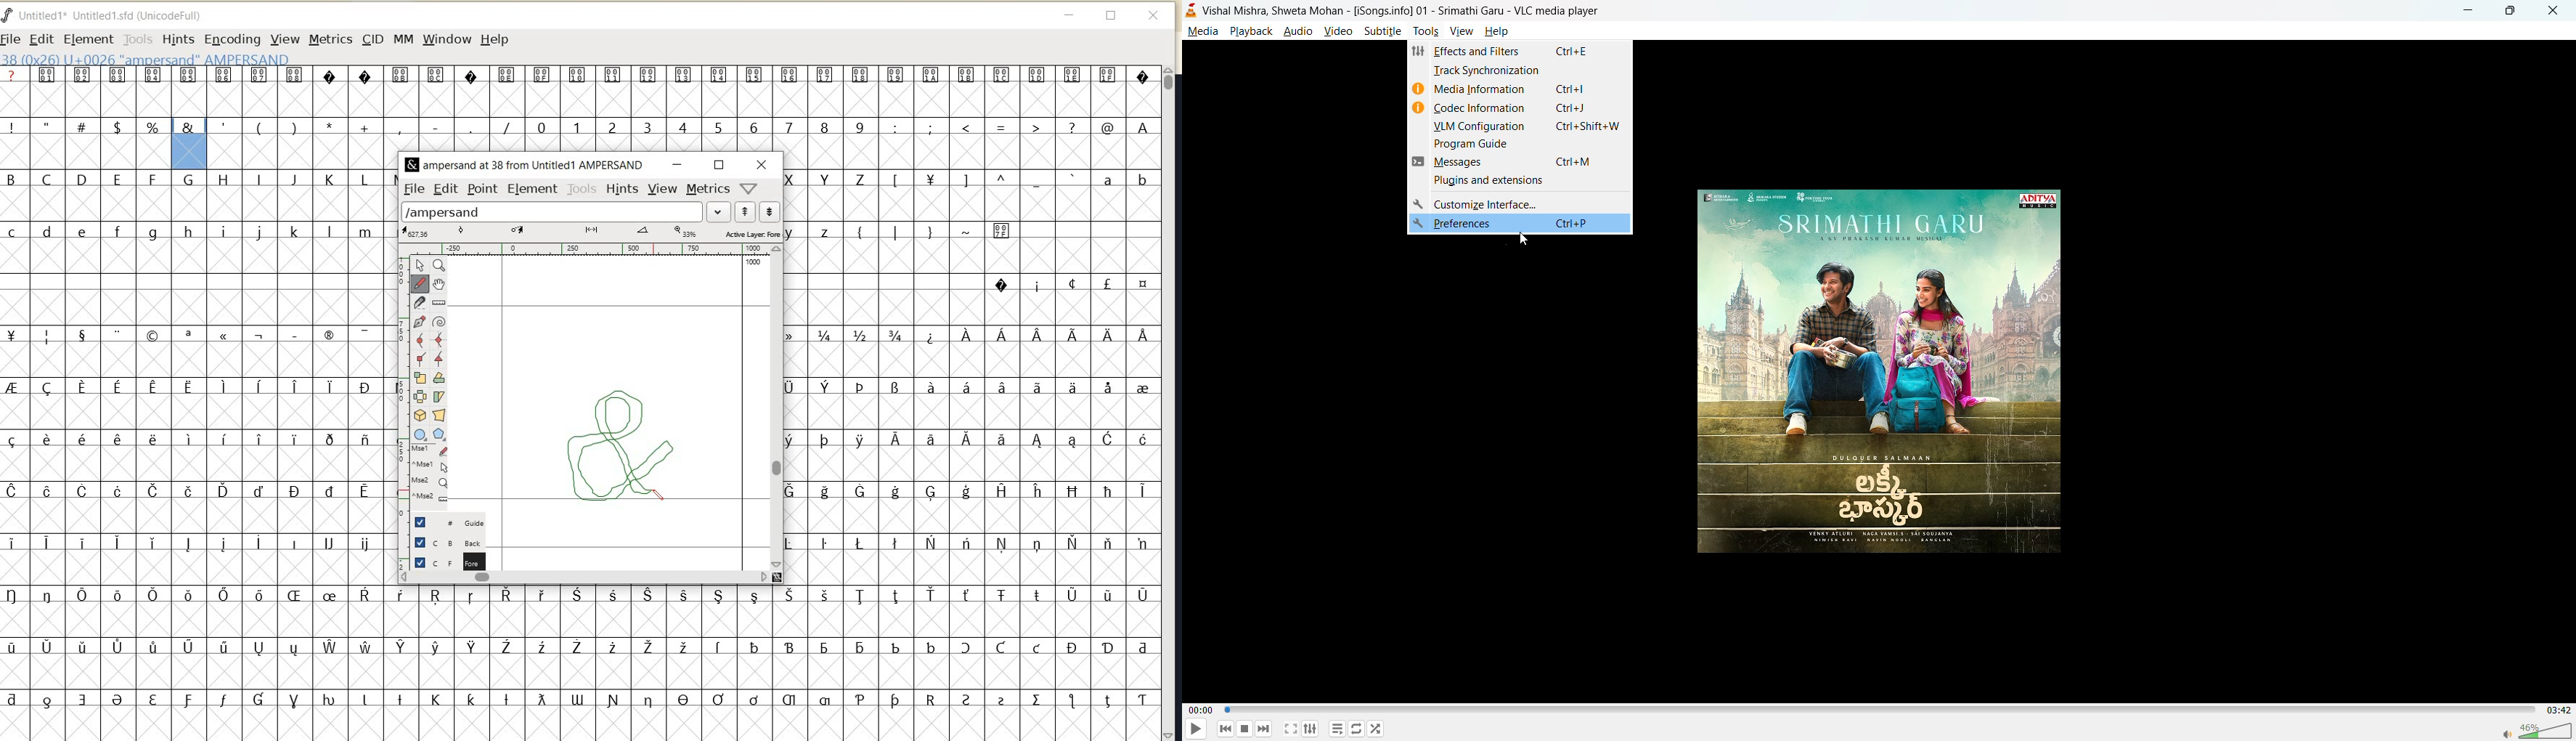  Describe the element at coordinates (524, 165) in the screenshot. I see `FONT NAME` at that location.